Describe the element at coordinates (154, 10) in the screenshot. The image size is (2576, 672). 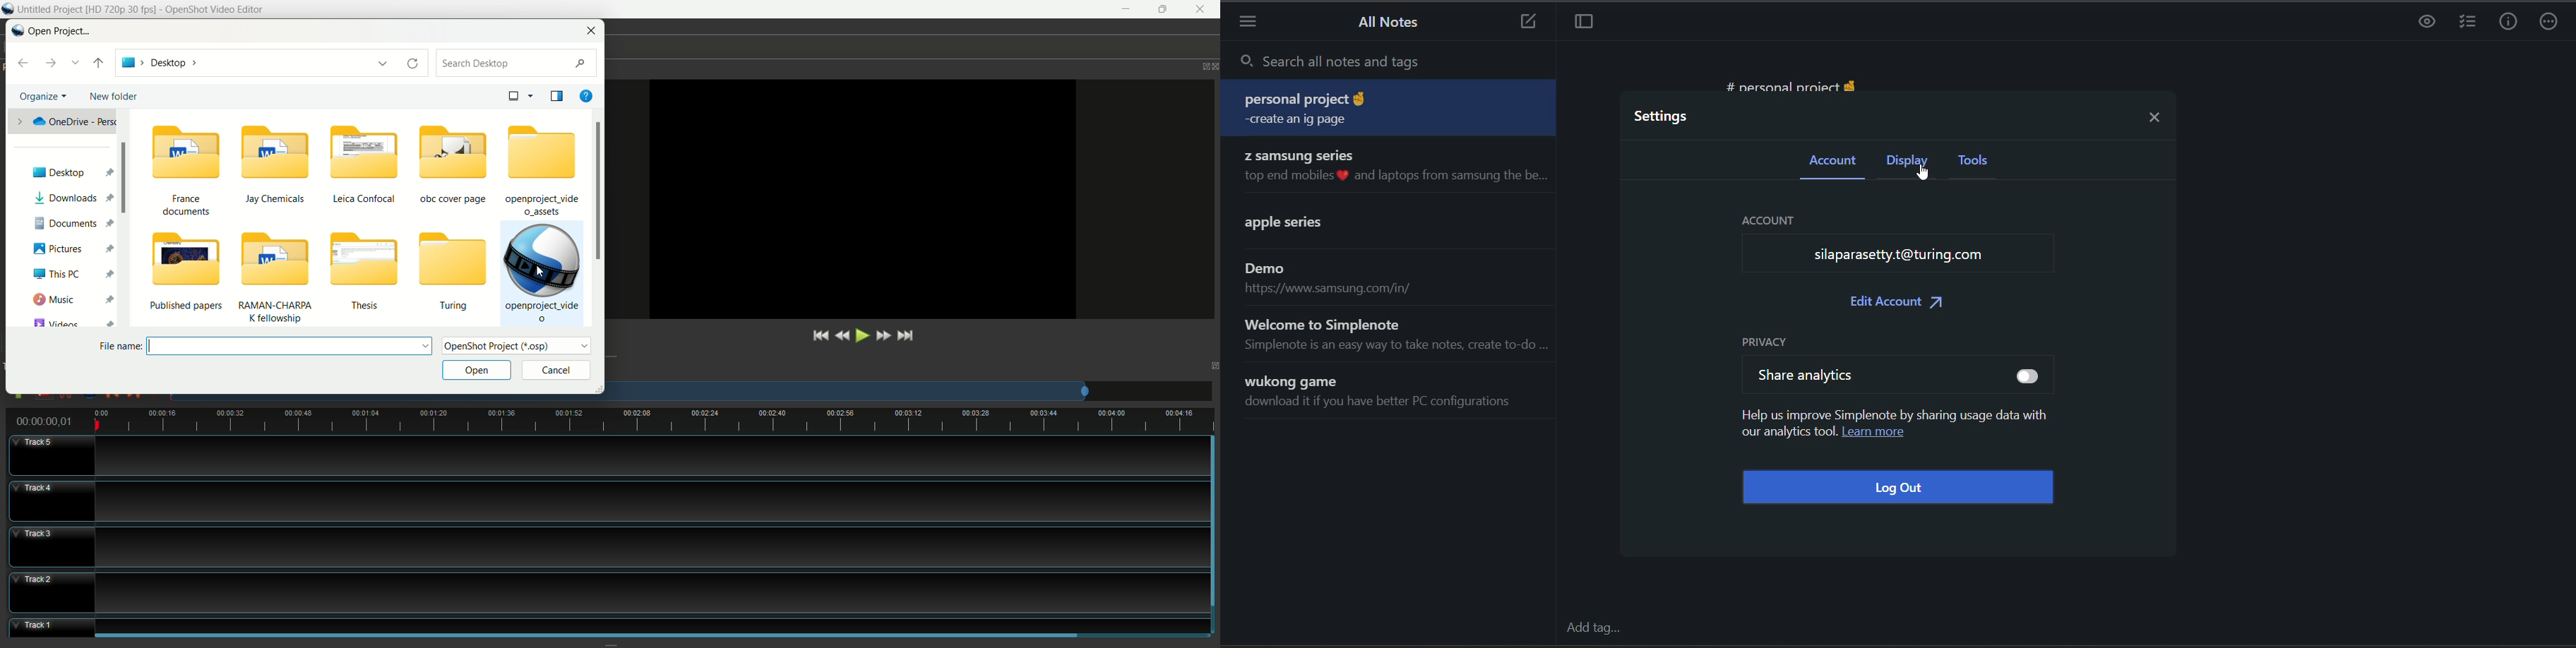
I see `Untitled Project [HD 720p 30 fps] - OpenShot Video Editor` at that location.